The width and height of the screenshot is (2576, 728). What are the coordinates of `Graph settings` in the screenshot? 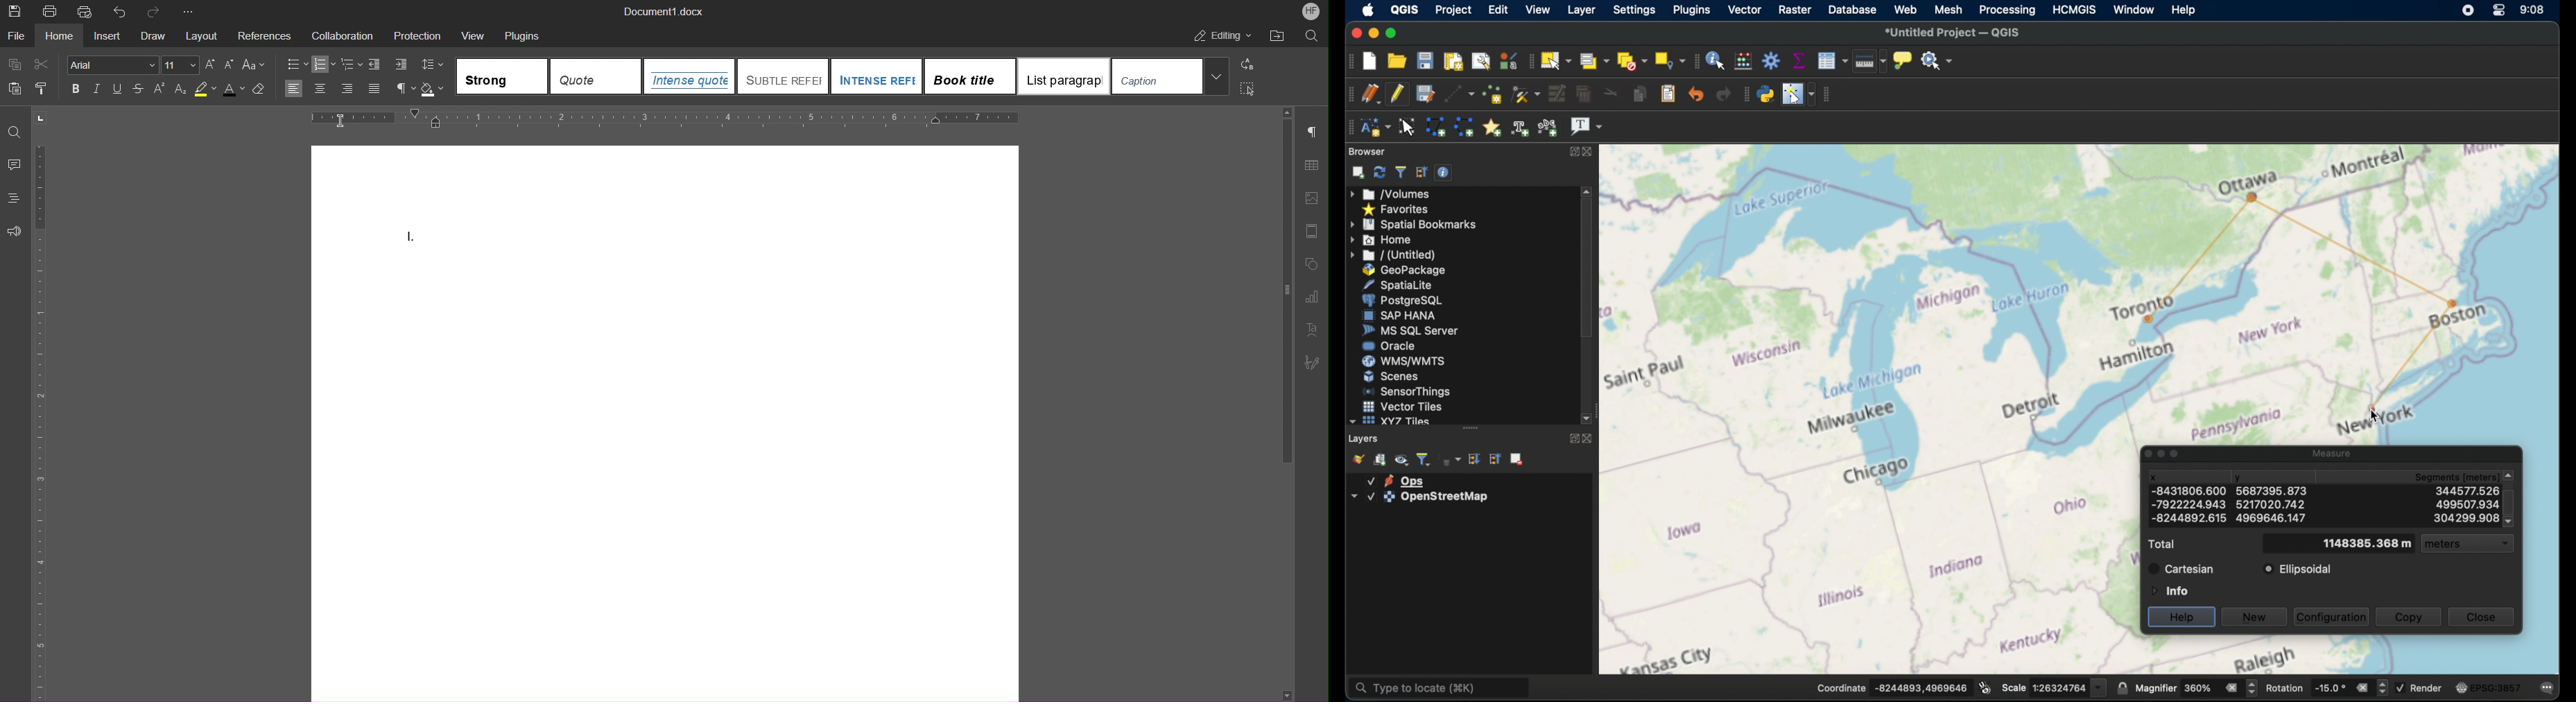 It's located at (1311, 298).